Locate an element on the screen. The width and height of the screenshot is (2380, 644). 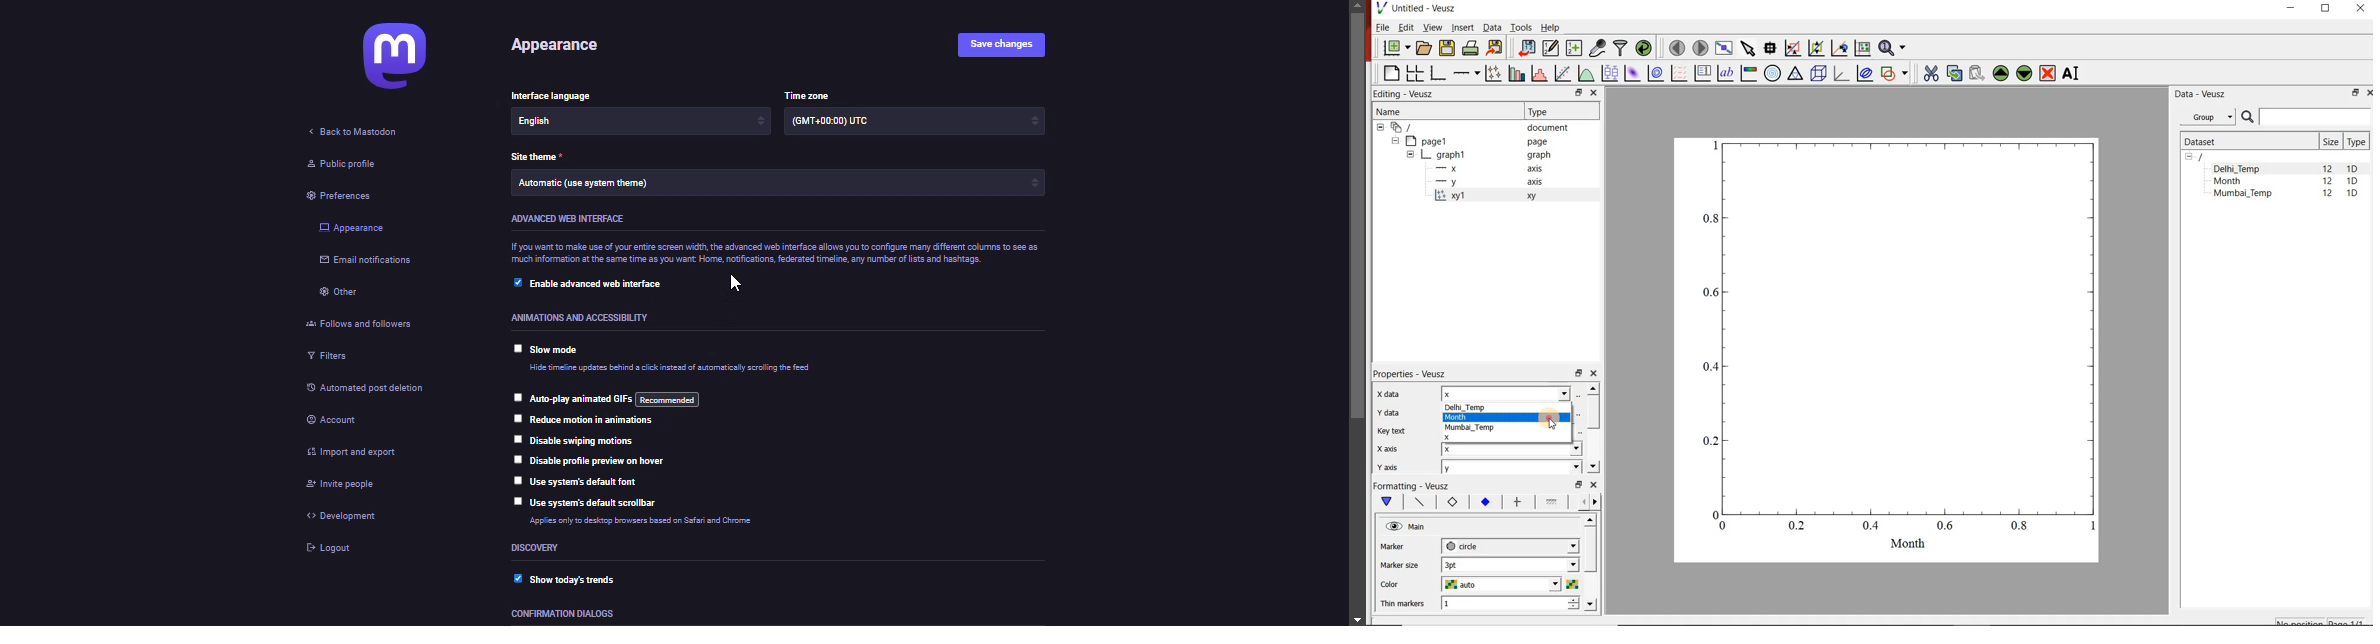
disable profile preview on hover is located at coordinates (612, 459).